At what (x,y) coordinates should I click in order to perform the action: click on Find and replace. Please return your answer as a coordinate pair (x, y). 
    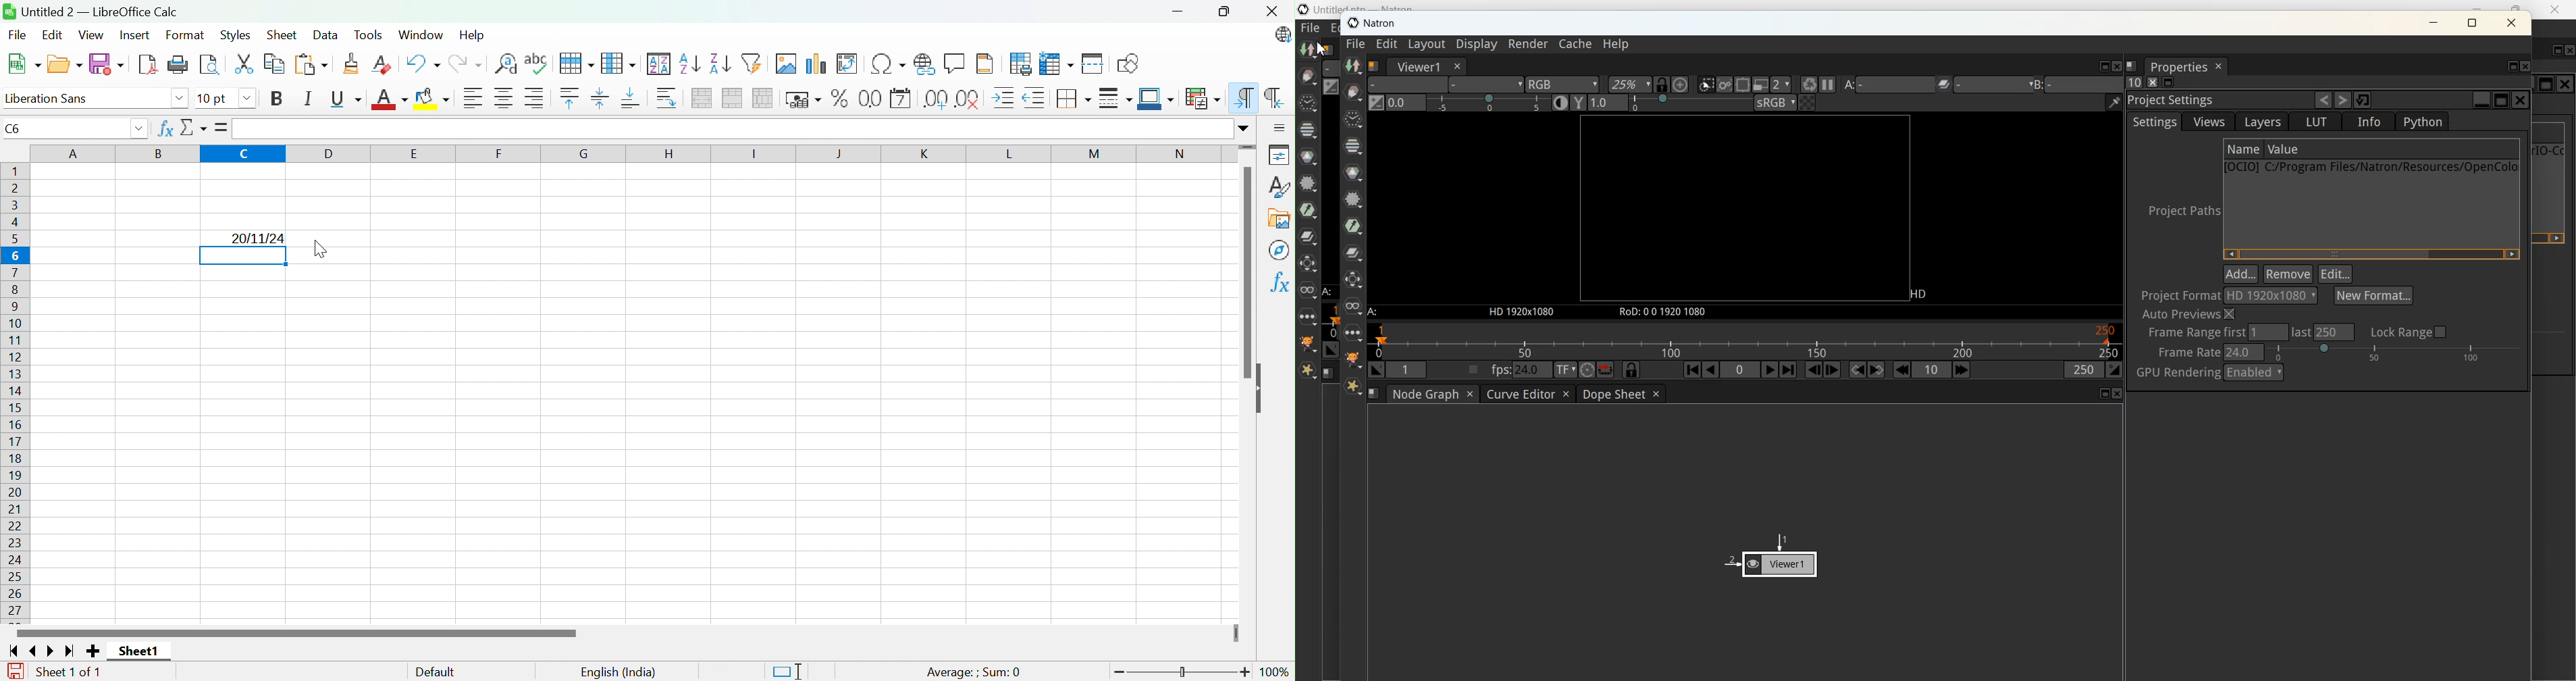
    Looking at the image, I should click on (537, 64).